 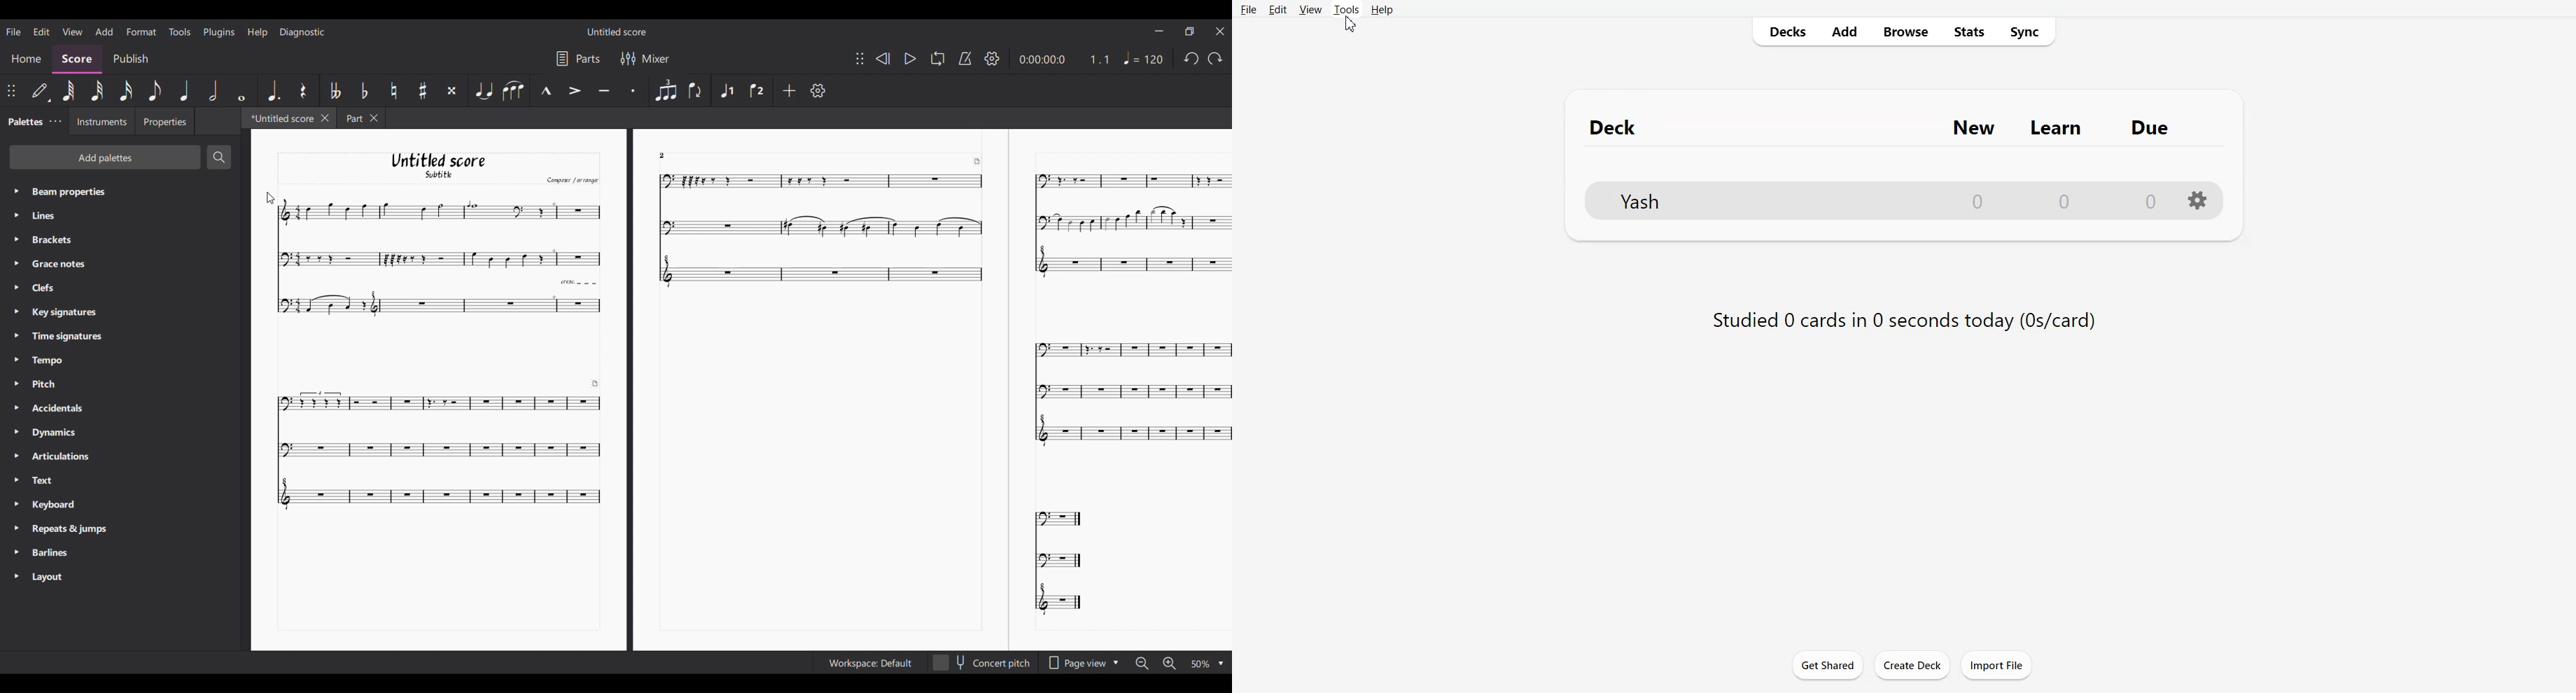 I want to click on , so click(x=441, y=495).